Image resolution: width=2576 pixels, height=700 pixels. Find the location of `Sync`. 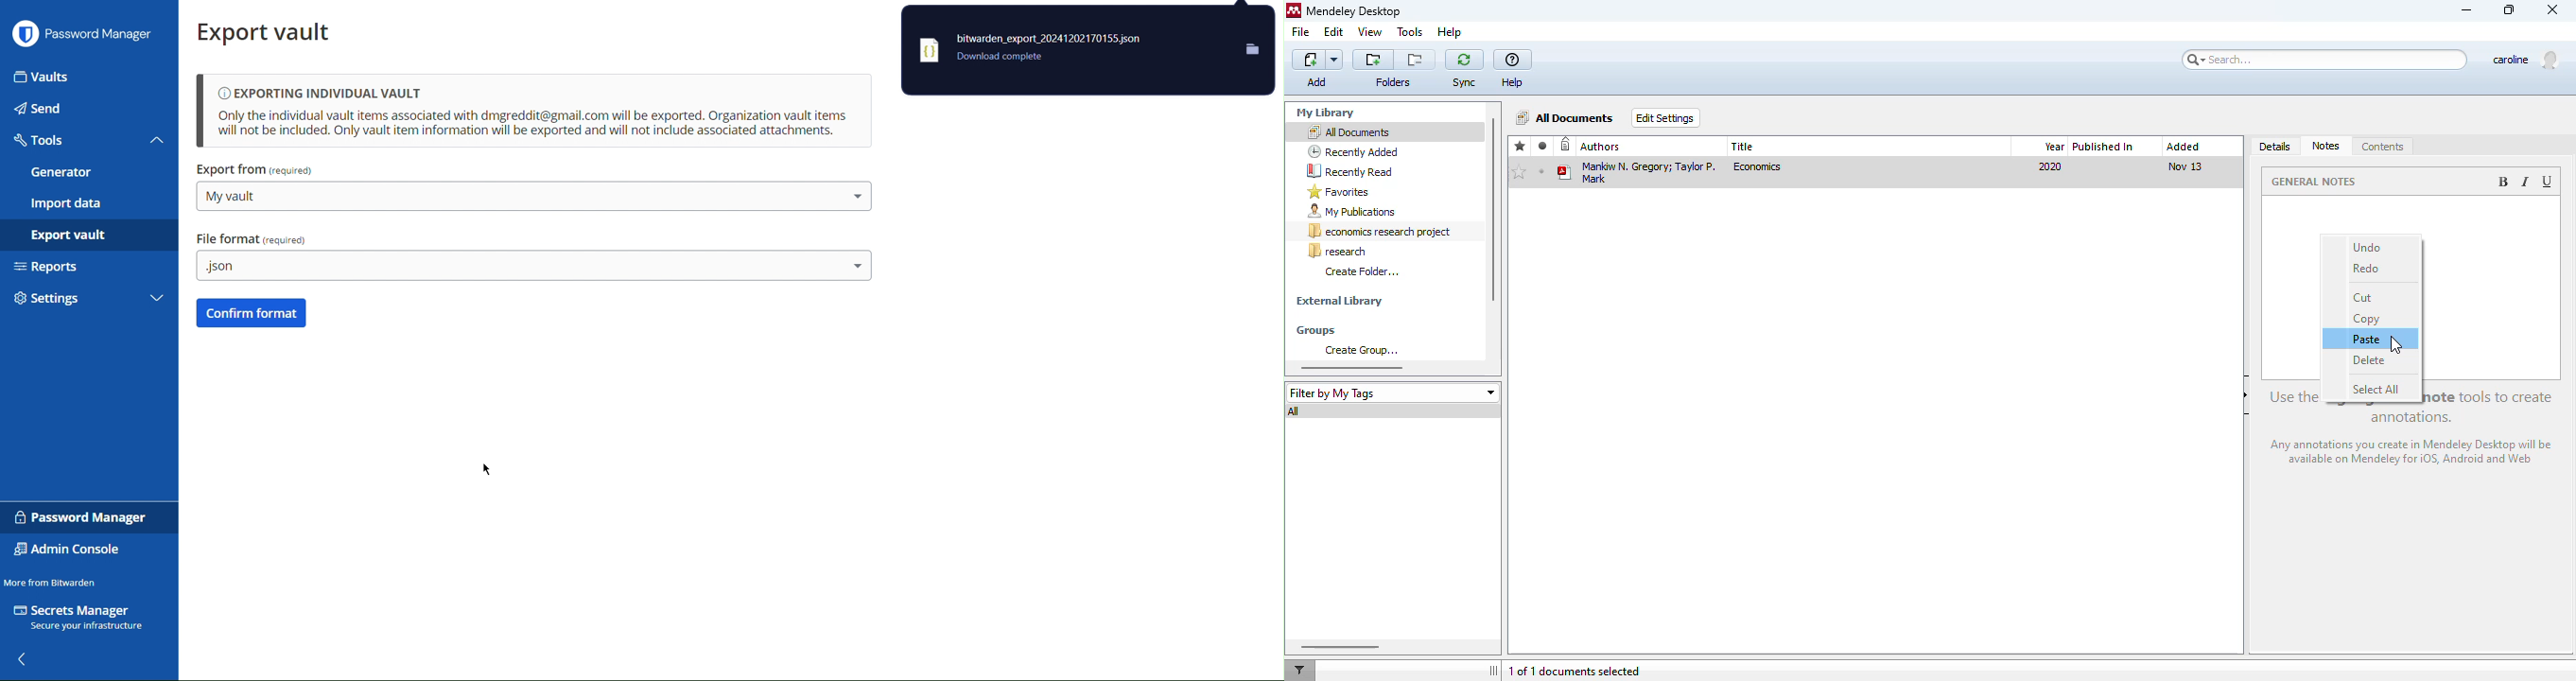

Sync is located at coordinates (1465, 83).